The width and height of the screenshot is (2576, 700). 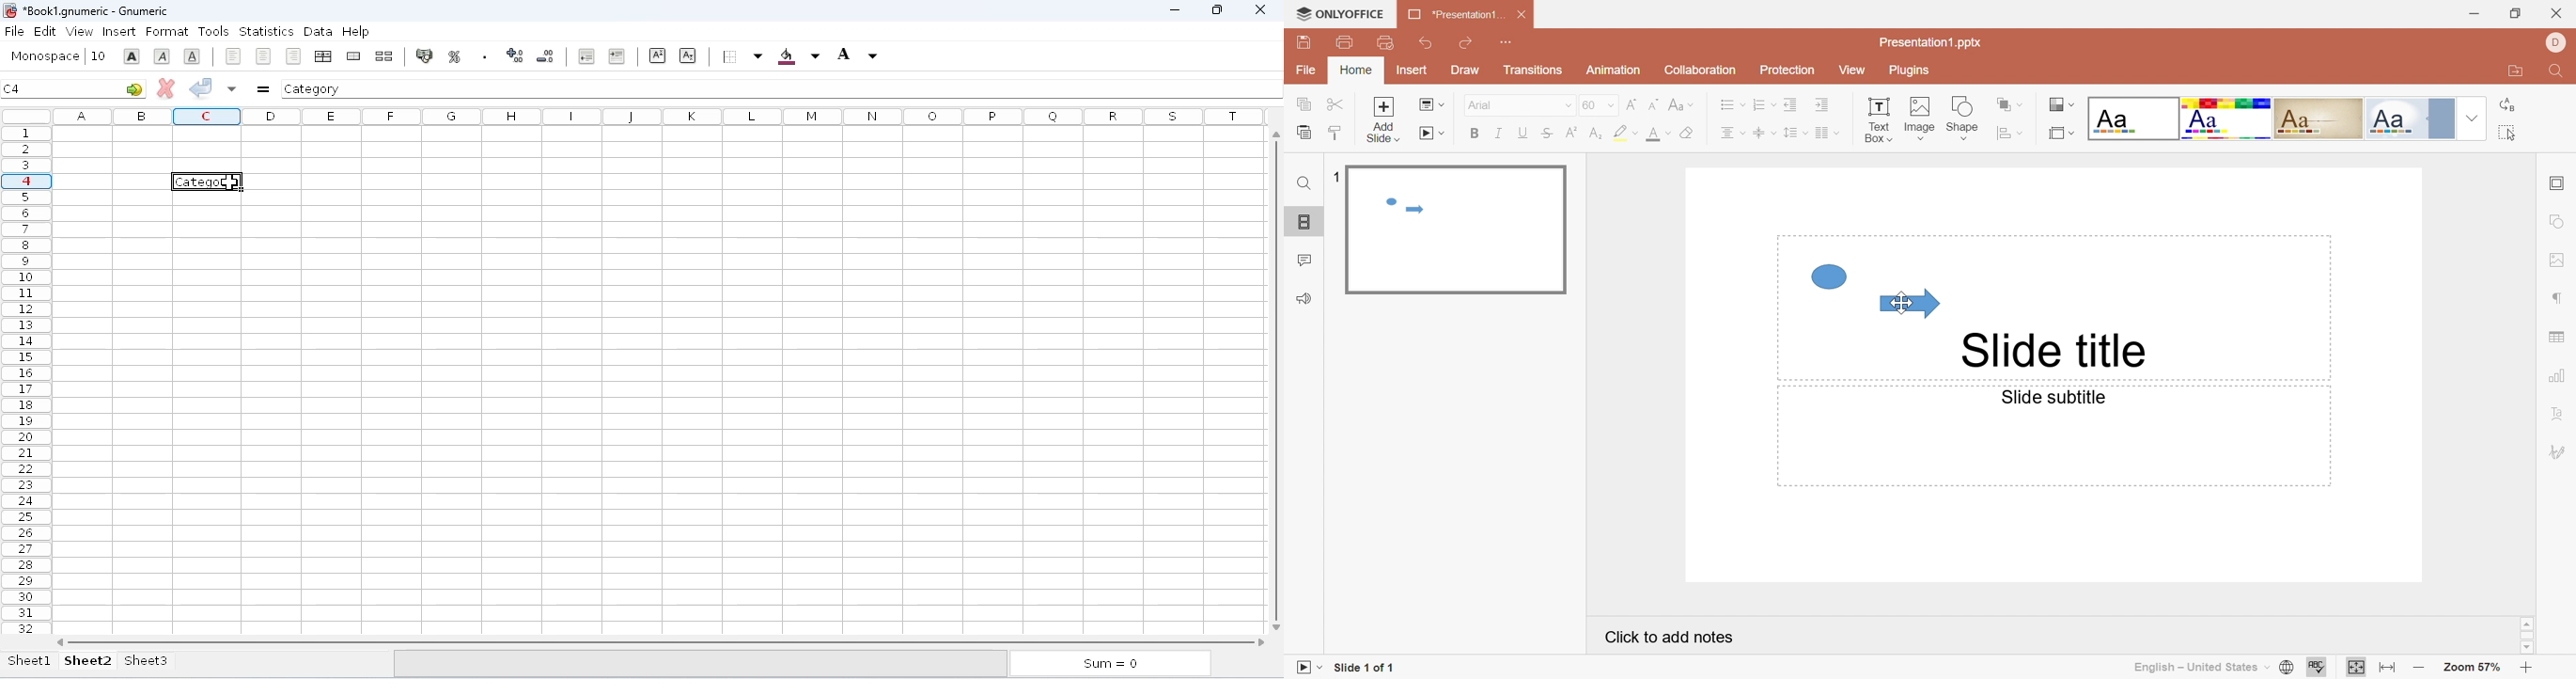 I want to click on English - United States, so click(x=2197, y=666).